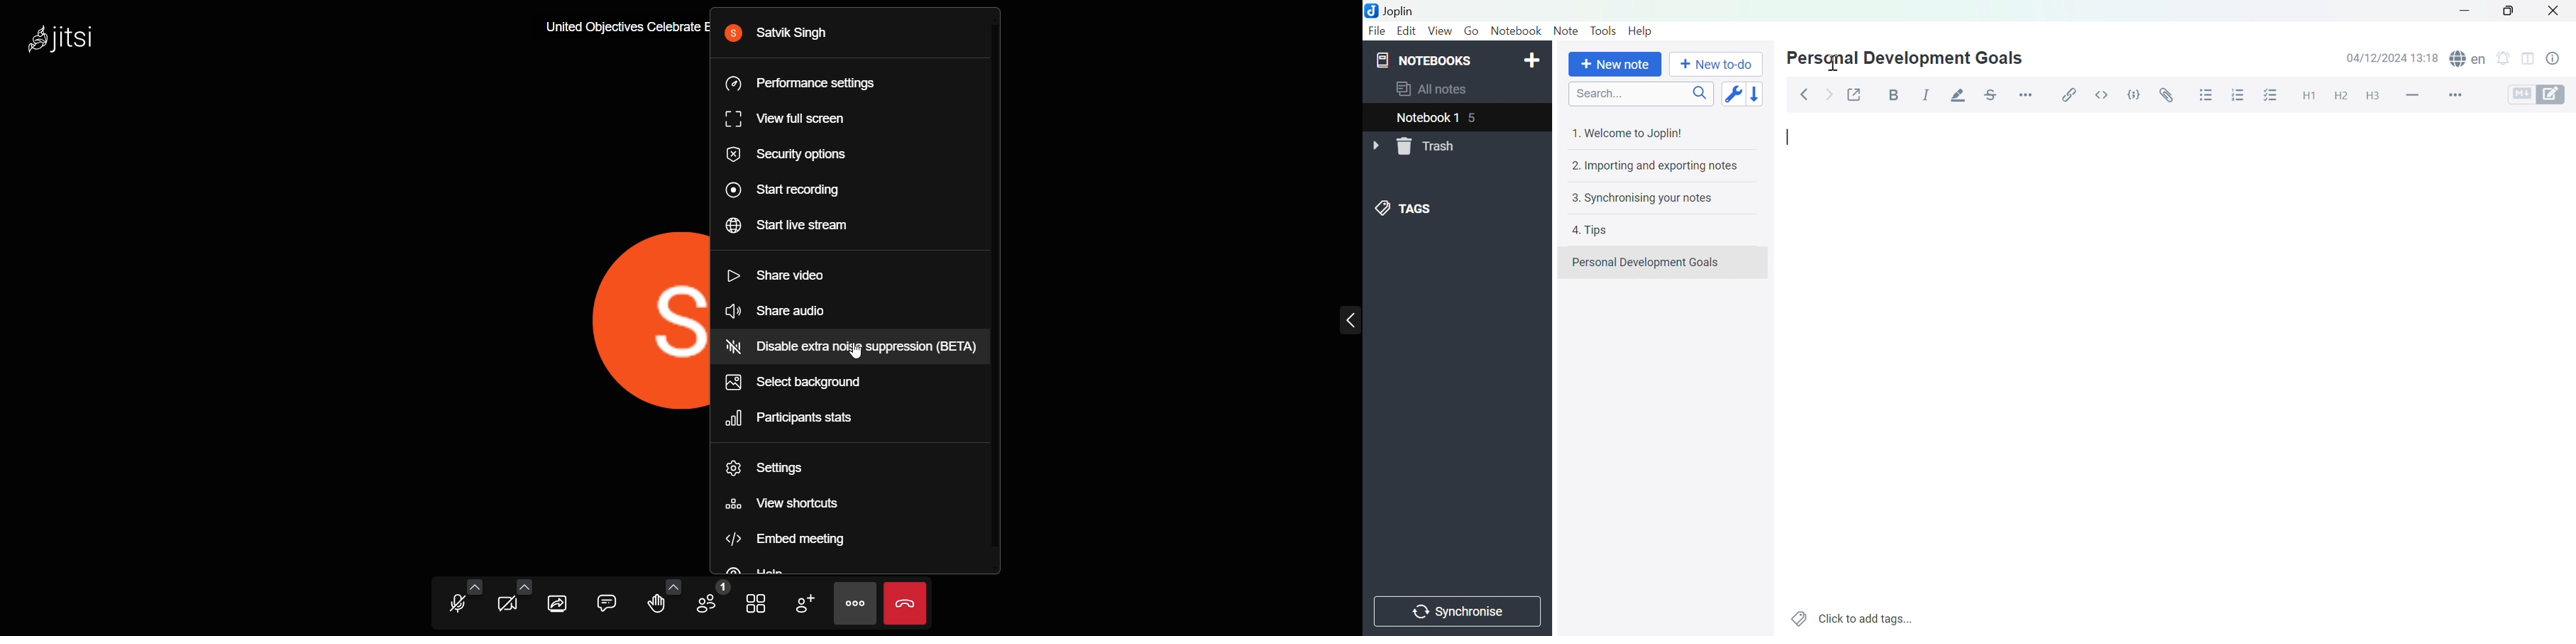 The height and width of the screenshot is (644, 2576). I want to click on participants, so click(711, 598).